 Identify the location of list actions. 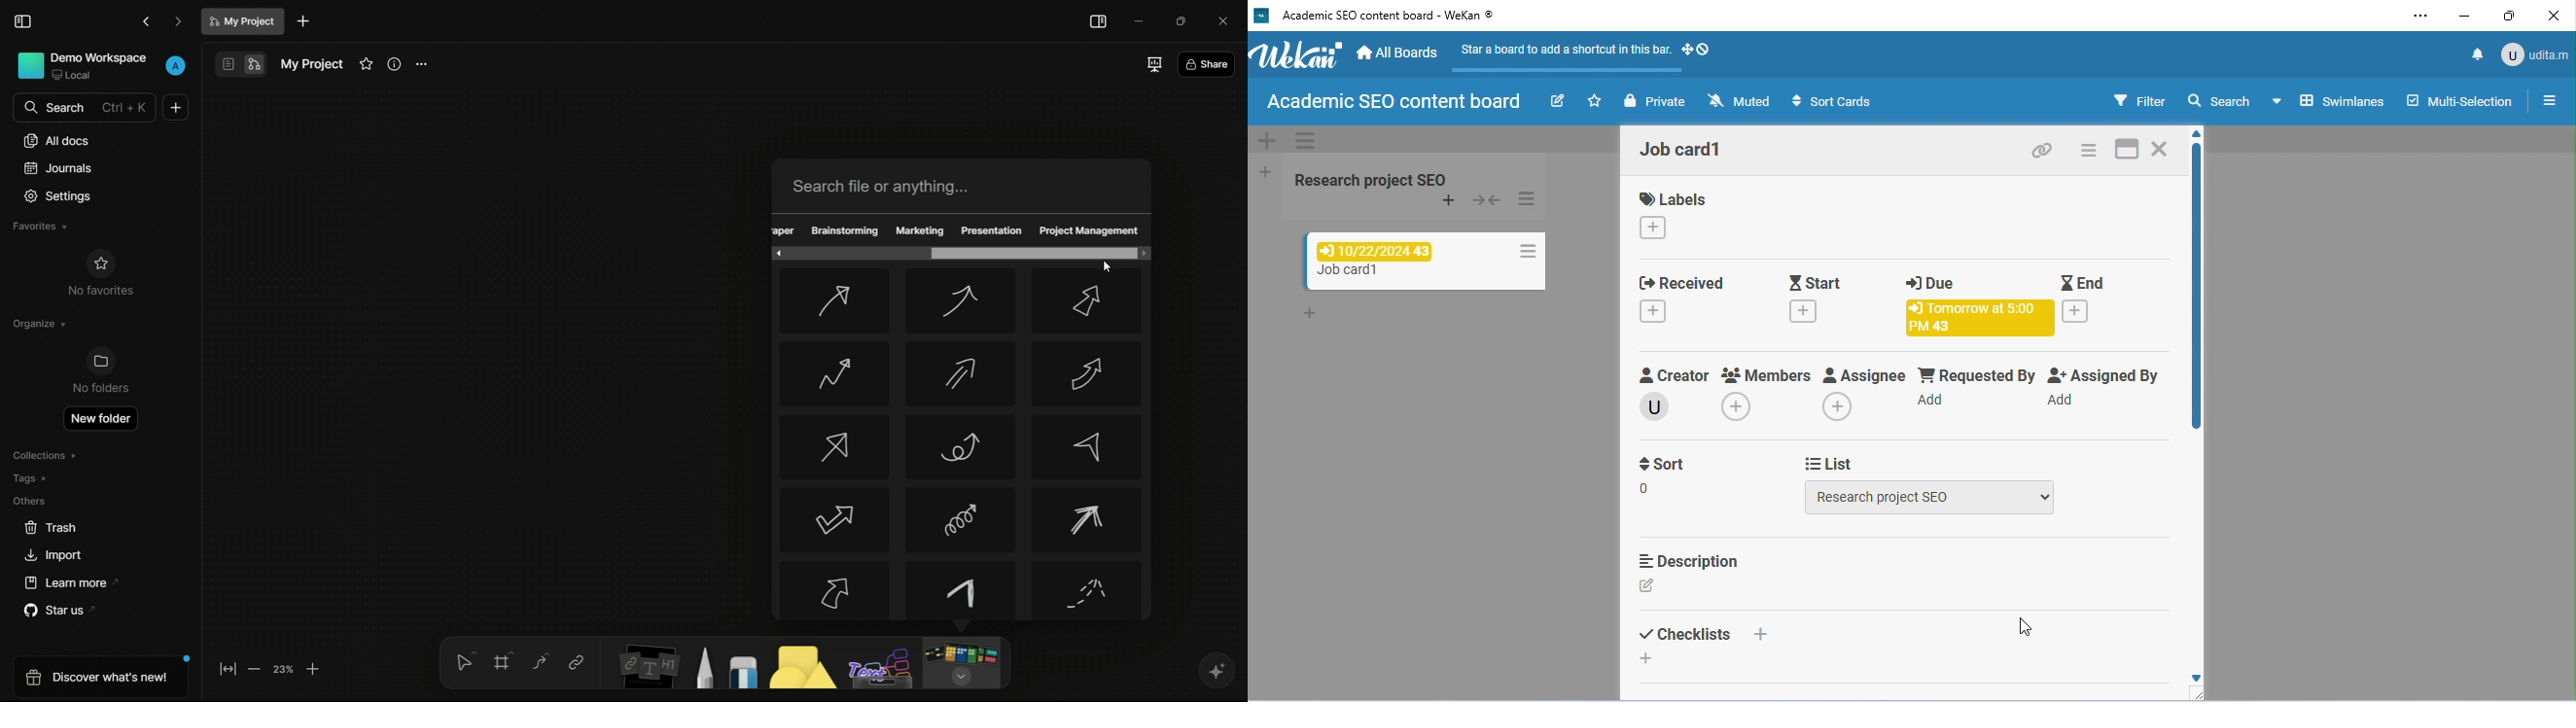
(1529, 199).